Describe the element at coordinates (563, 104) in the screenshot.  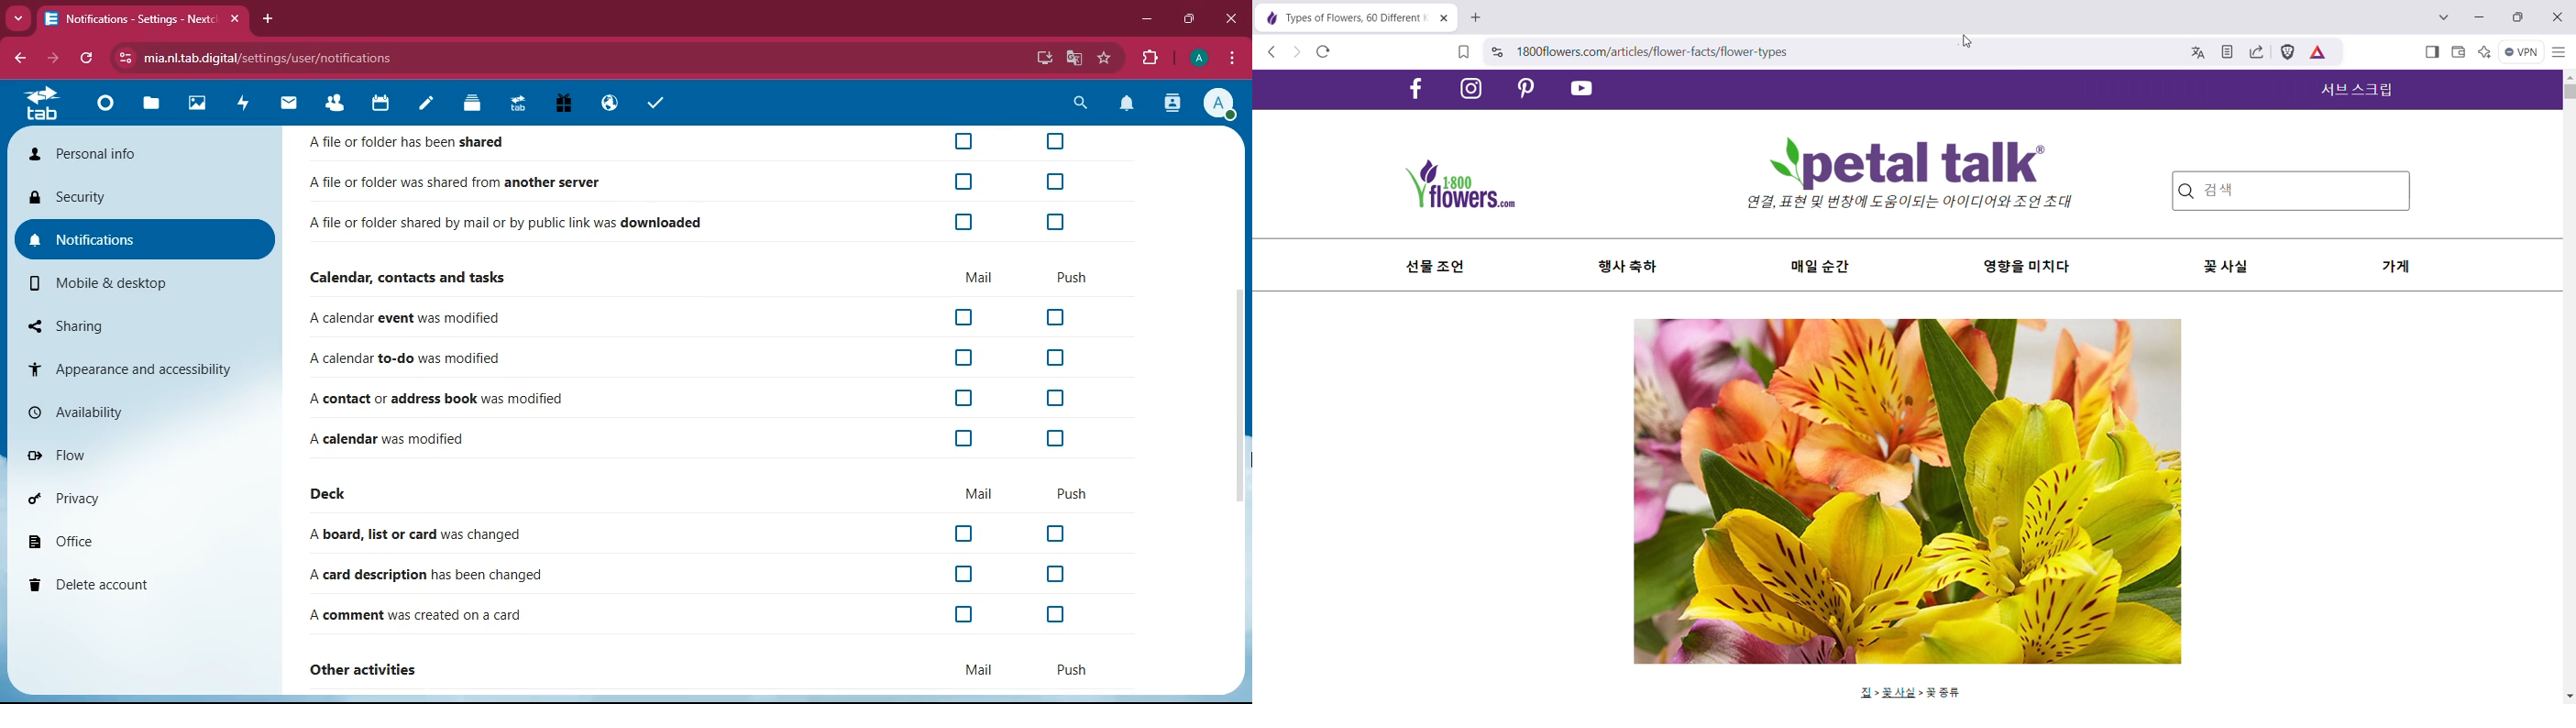
I see `Free Trail PC` at that location.